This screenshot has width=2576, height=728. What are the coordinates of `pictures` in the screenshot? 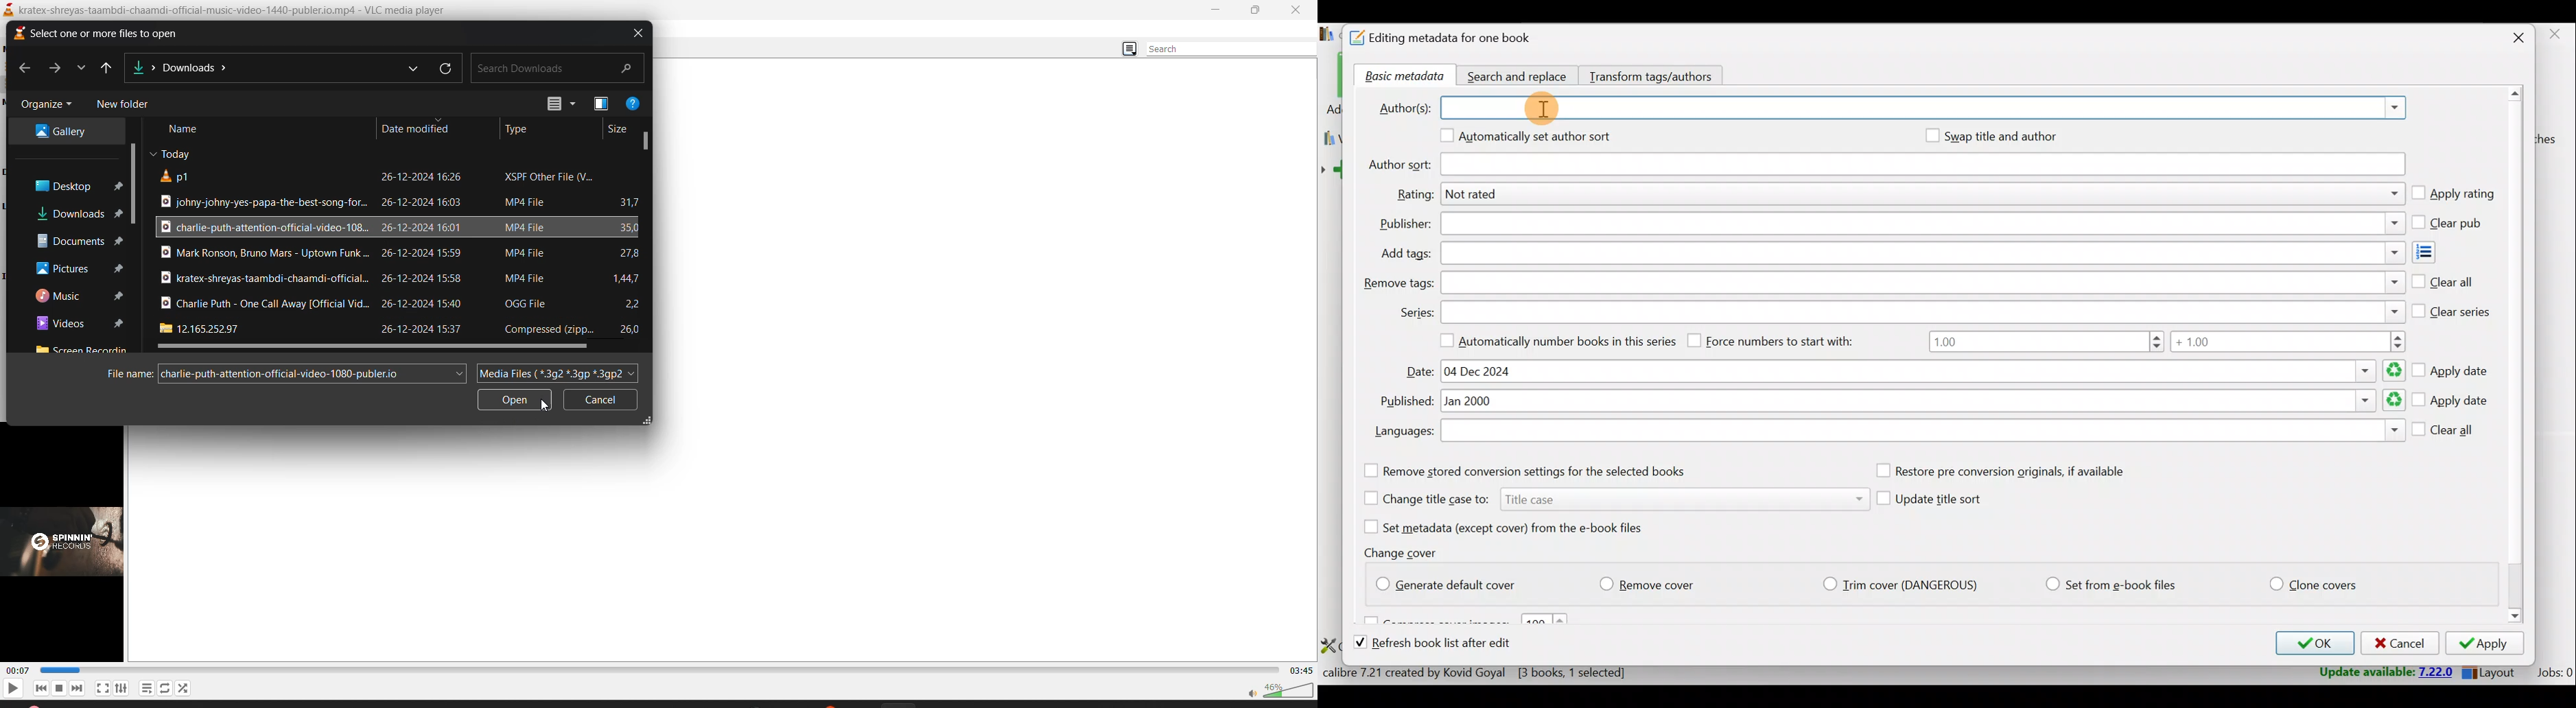 It's located at (87, 268).